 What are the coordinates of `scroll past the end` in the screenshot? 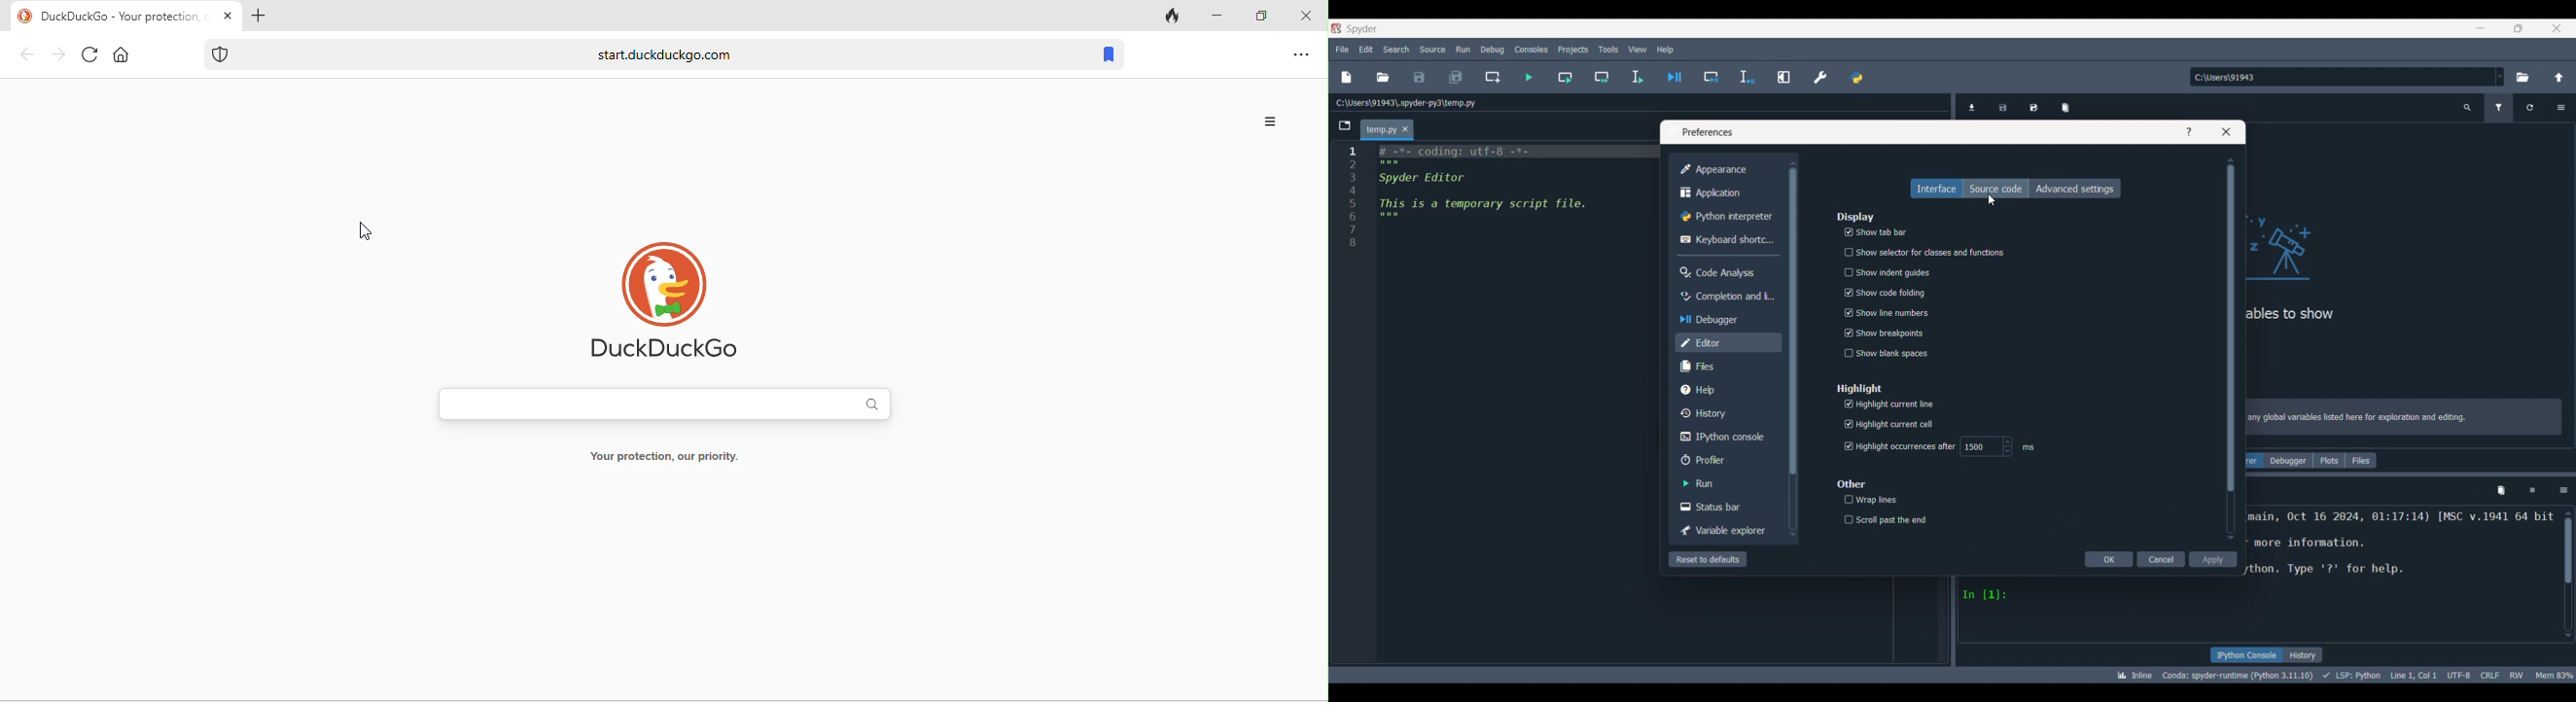 It's located at (1895, 520).